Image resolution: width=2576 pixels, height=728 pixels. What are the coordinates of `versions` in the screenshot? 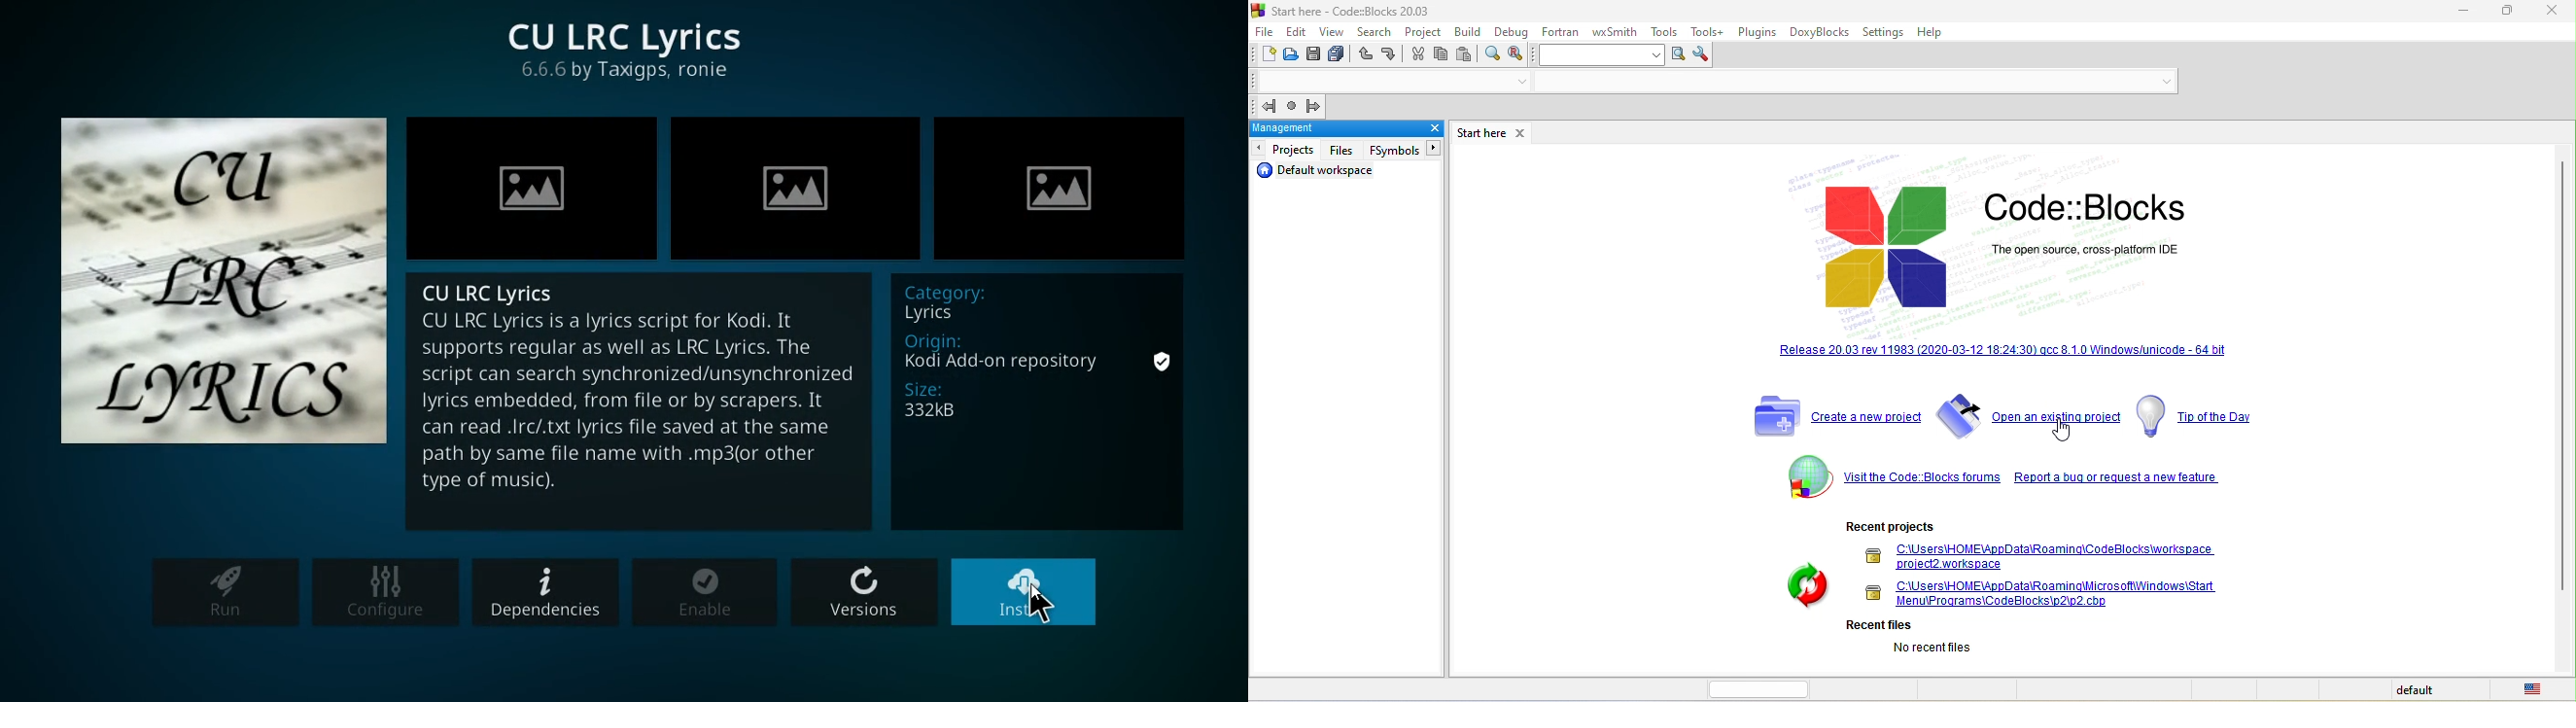 It's located at (863, 590).